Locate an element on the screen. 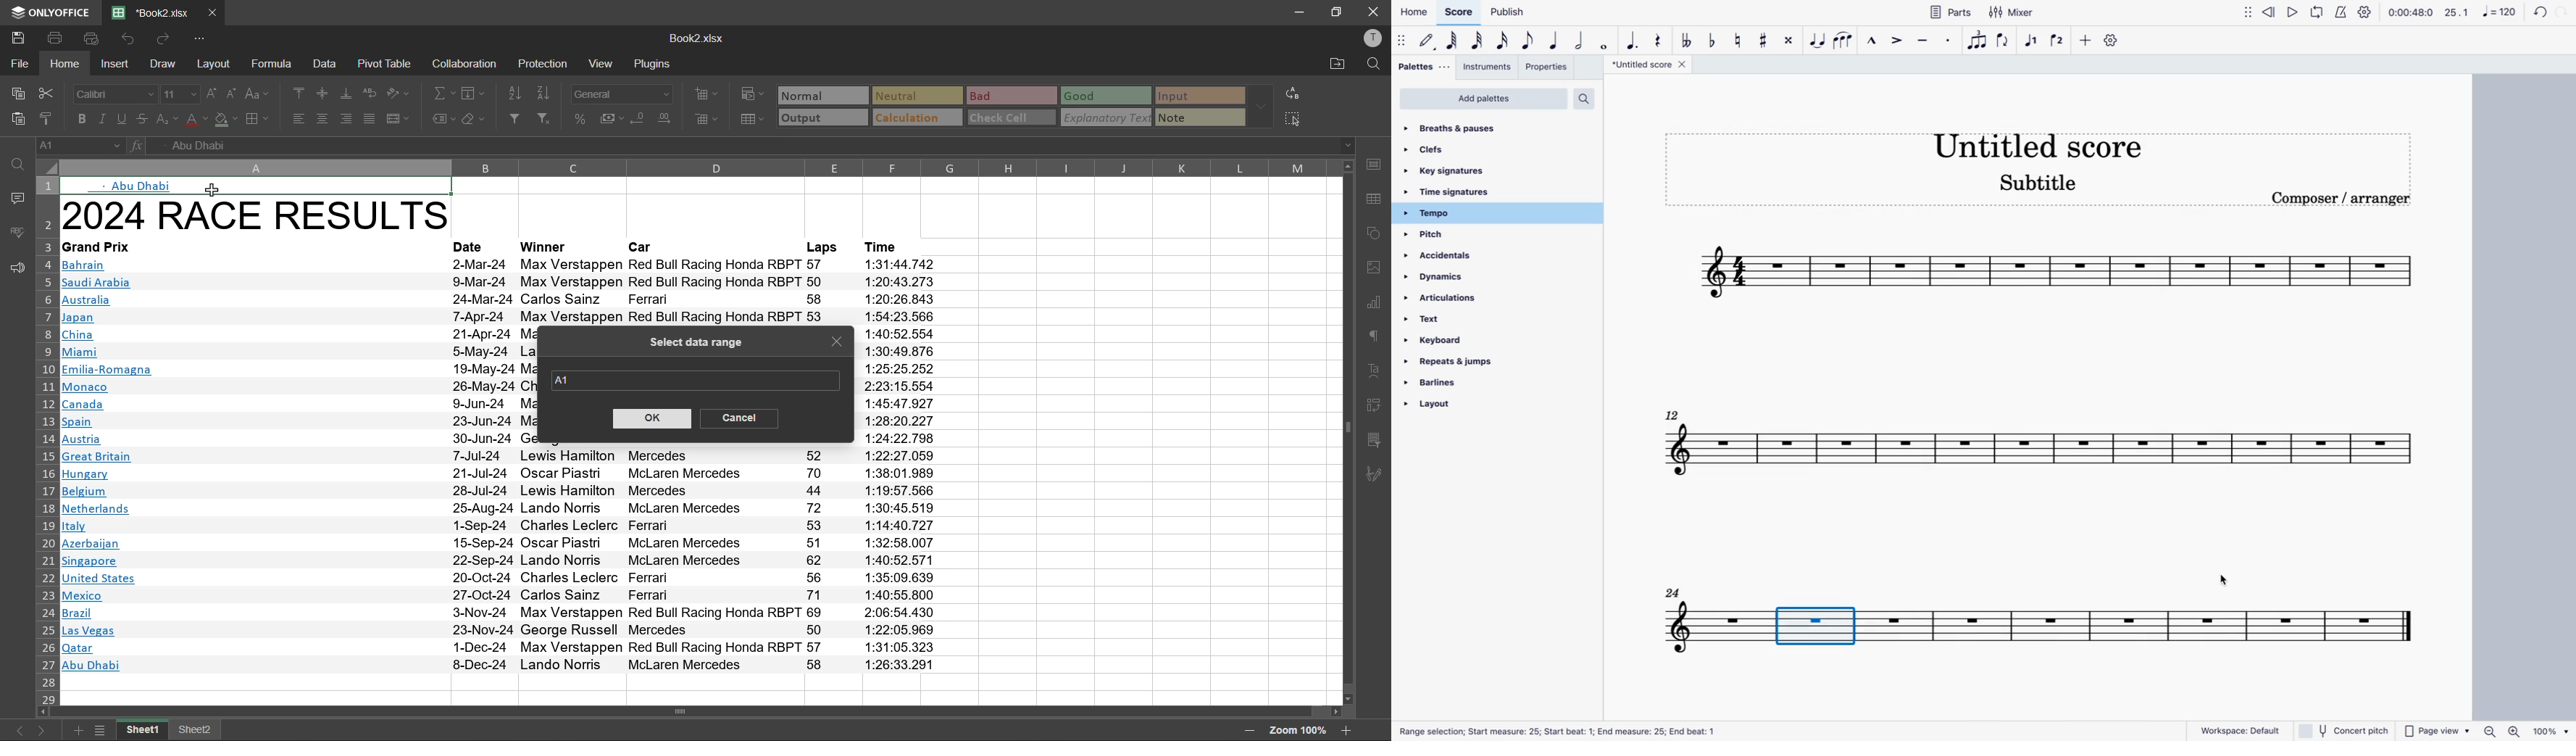  rewind is located at coordinates (2270, 11).